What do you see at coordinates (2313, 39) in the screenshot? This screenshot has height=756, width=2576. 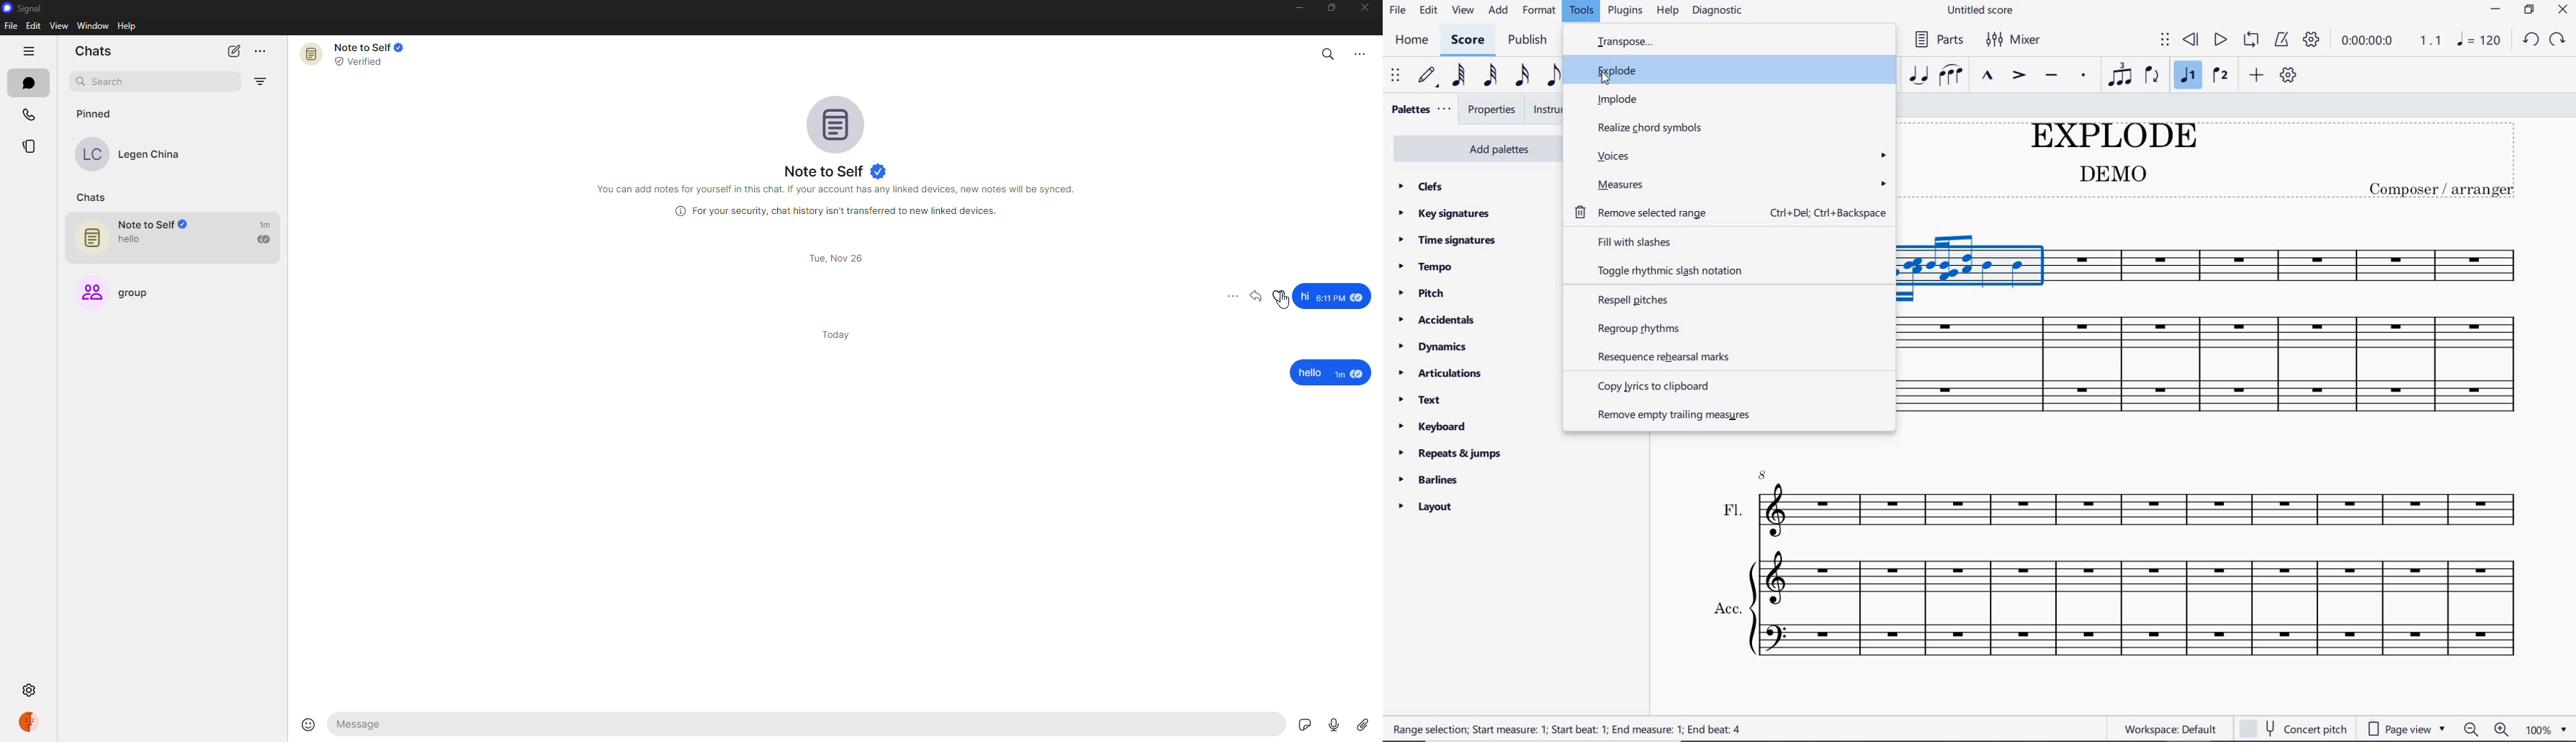 I see `playback settings` at bounding box center [2313, 39].